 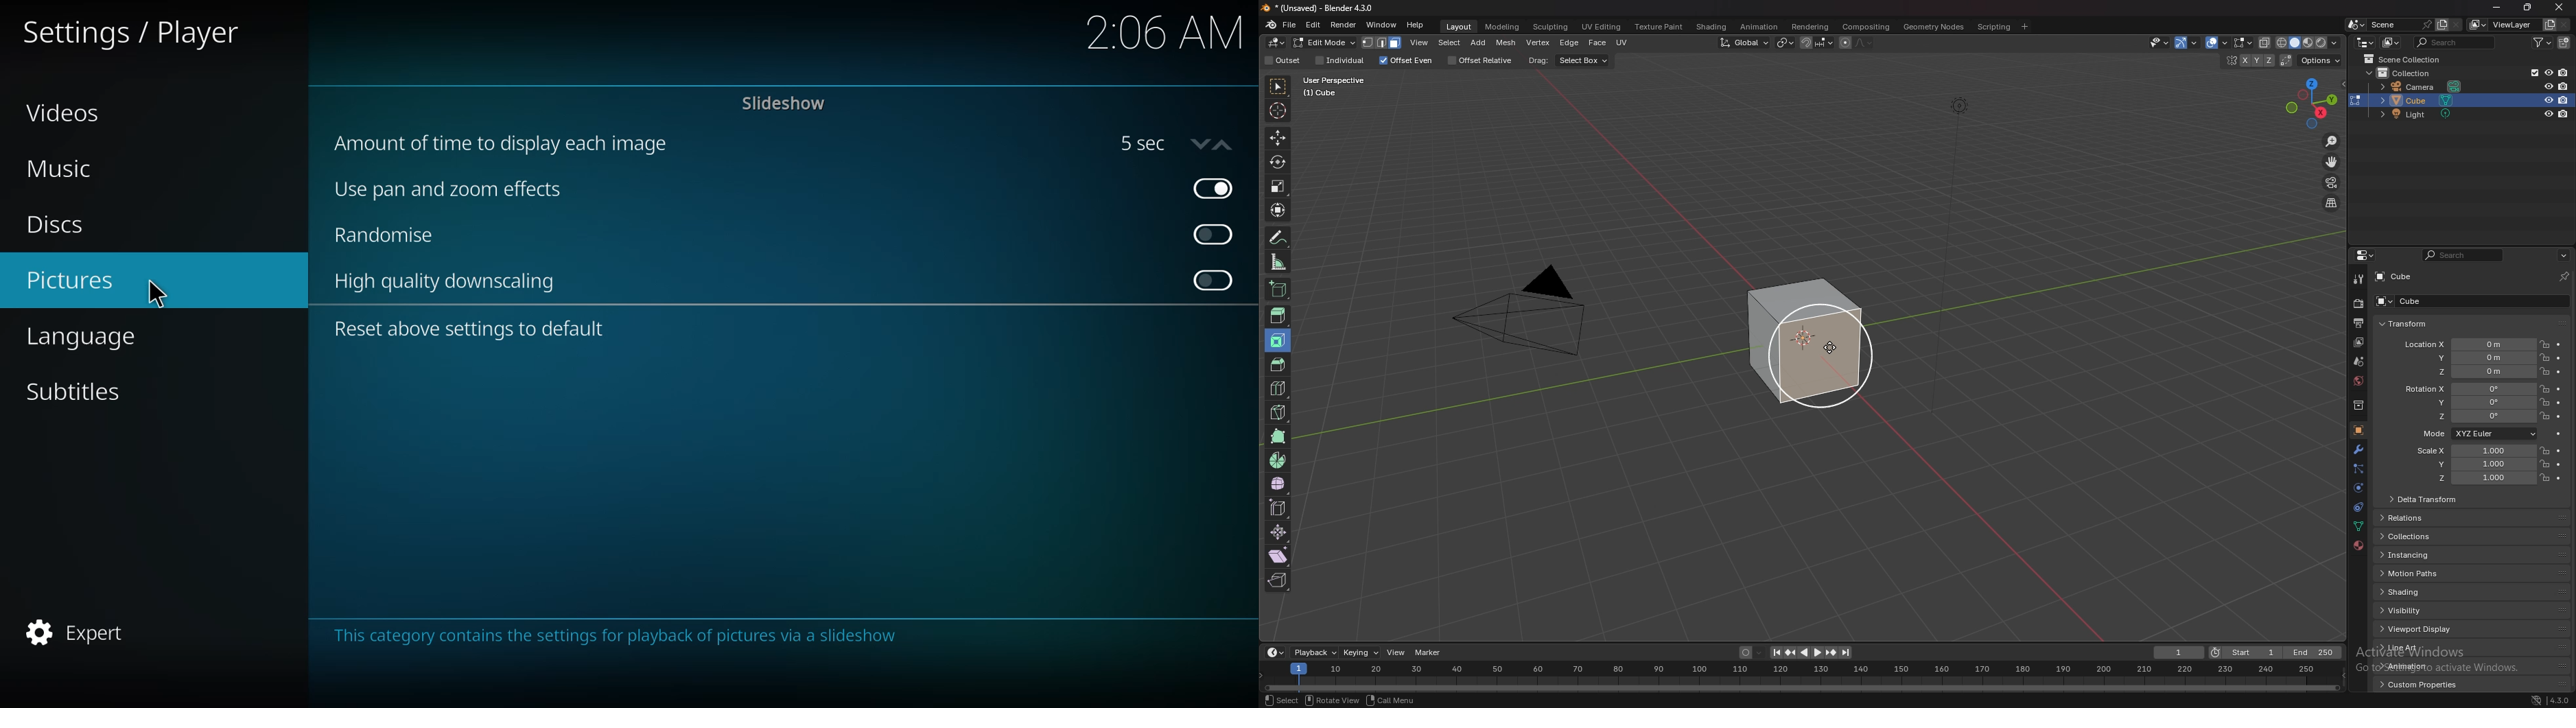 What do you see at coordinates (1361, 652) in the screenshot?
I see `keying` at bounding box center [1361, 652].